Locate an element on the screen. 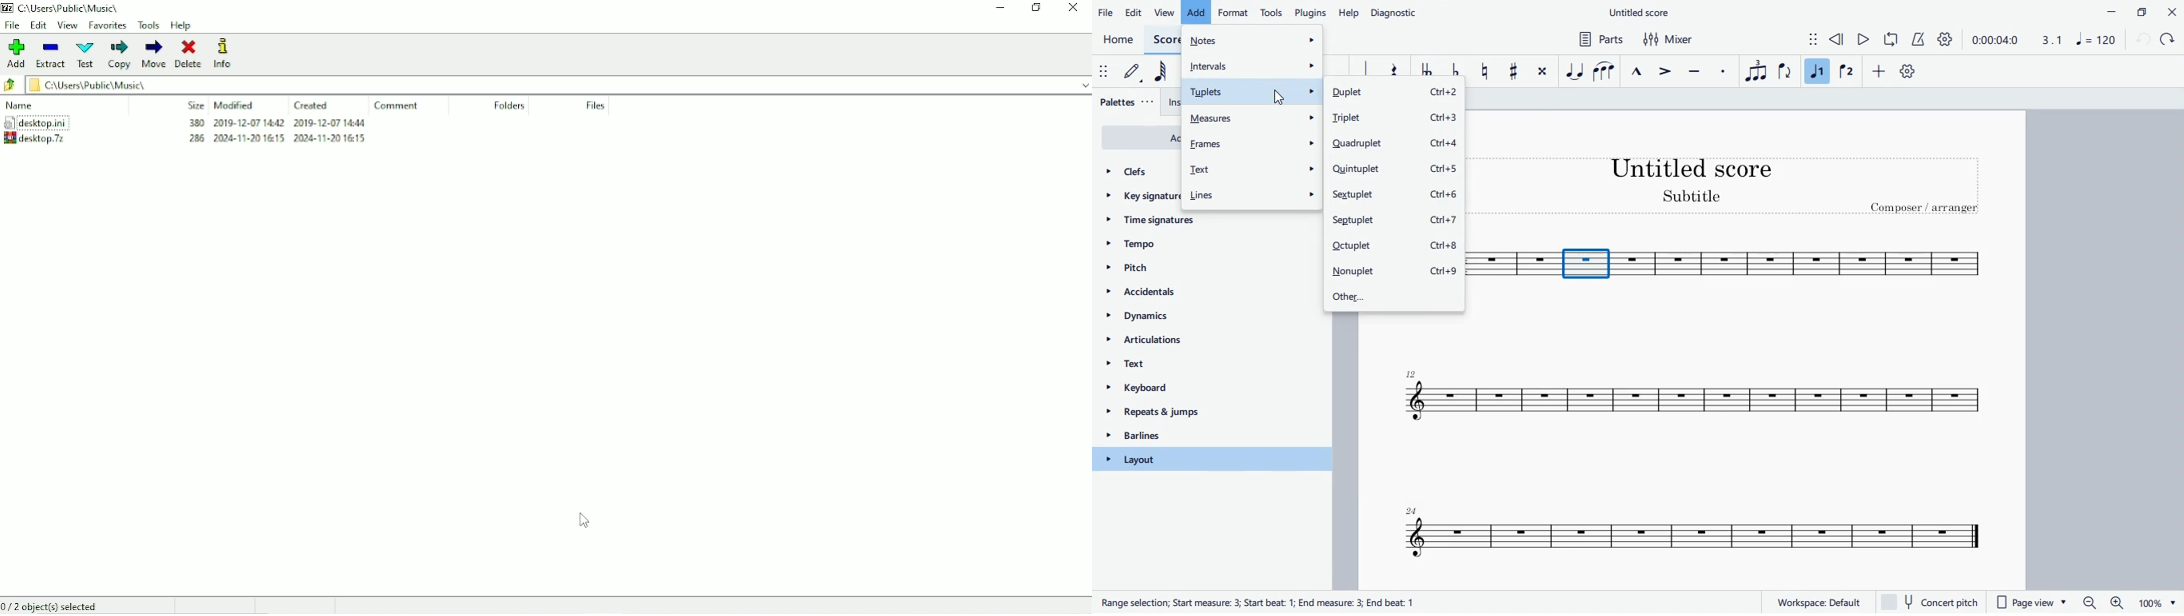  notes is located at coordinates (1253, 39).